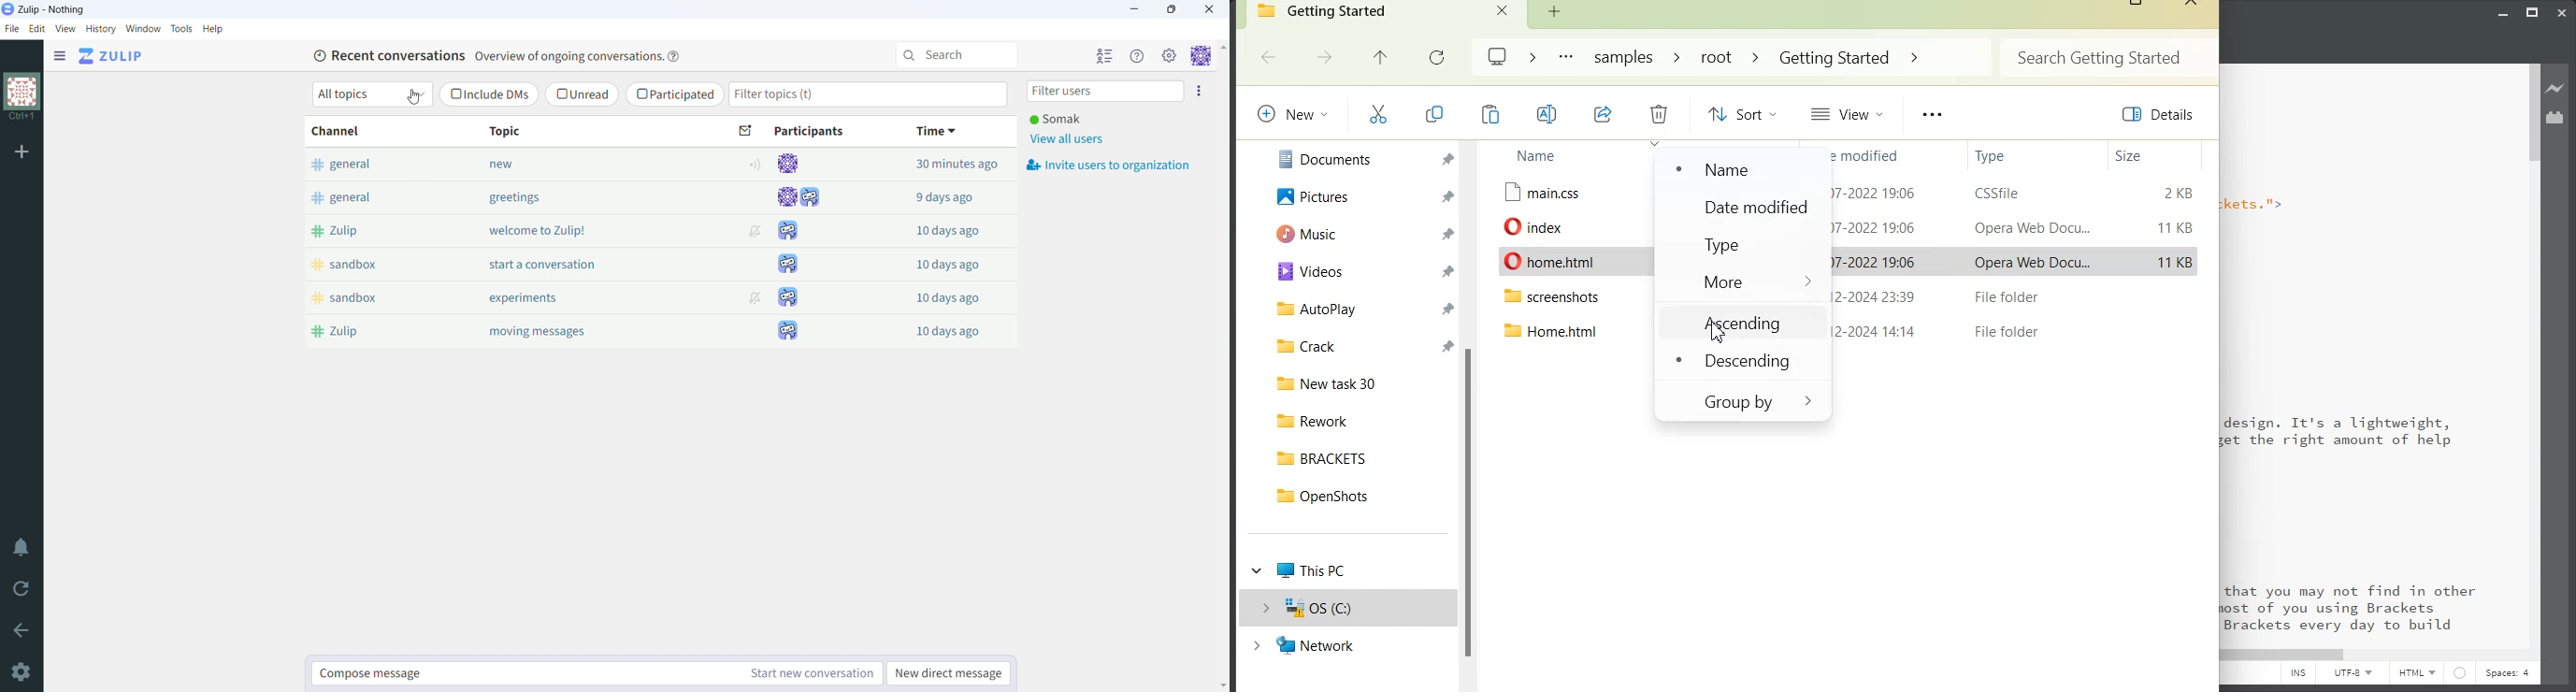 The image size is (2576, 700). Describe the element at coordinates (574, 329) in the screenshot. I see `moving messages` at that location.